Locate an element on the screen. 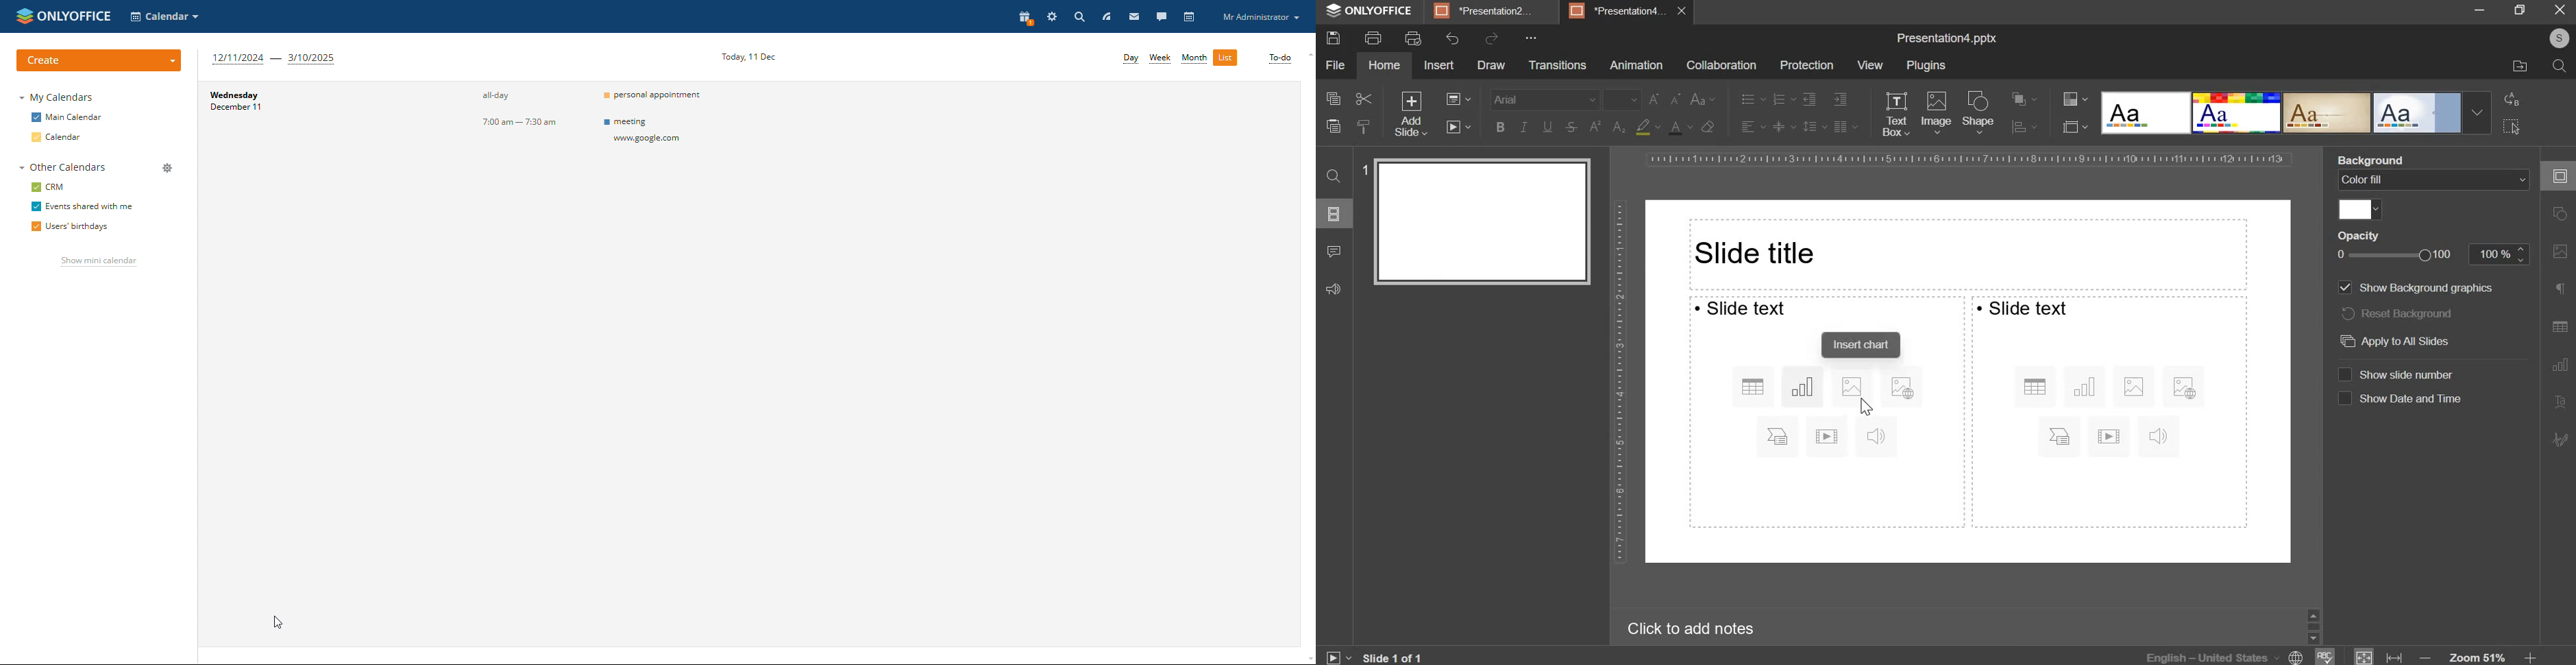 The height and width of the screenshot is (672, 2576). presentation2... is located at coordinates (1485, 11).